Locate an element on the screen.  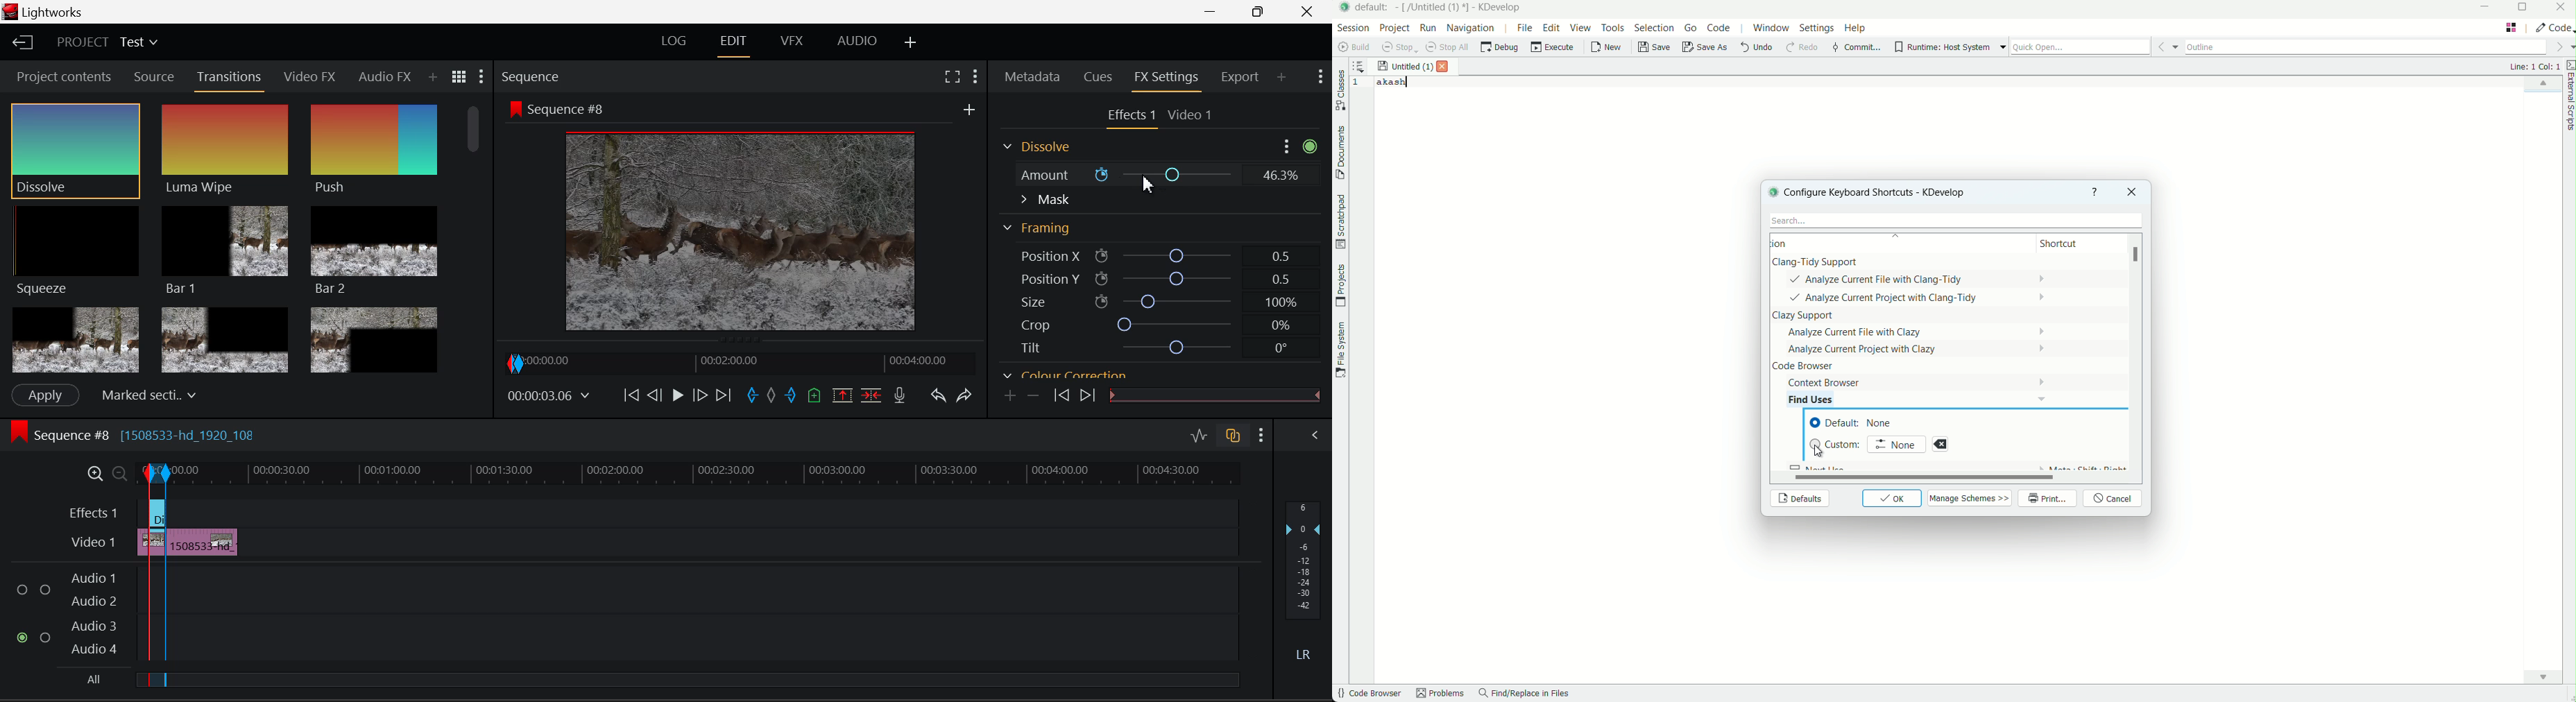
Effects Settings is located at coordinates (1129, 117).